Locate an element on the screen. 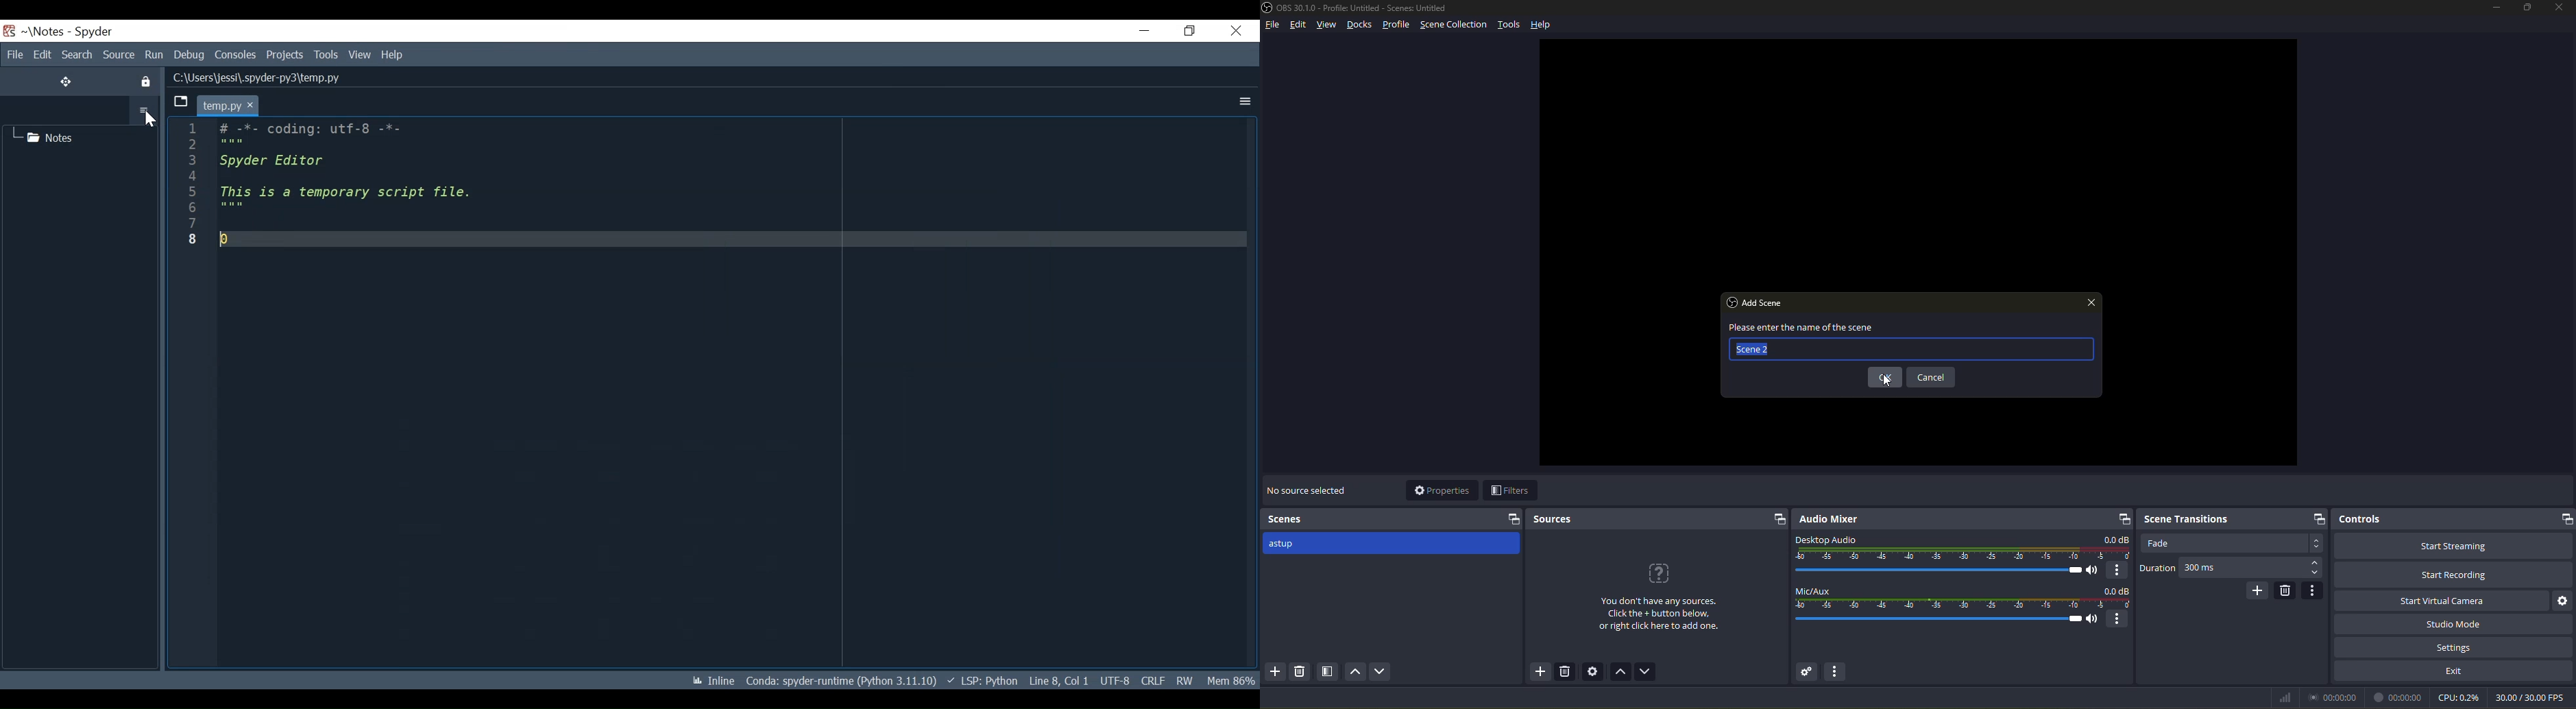 Image resolution: width=2576 pixels, height=728 pixels. expand is located at coordinates (2565, 518).